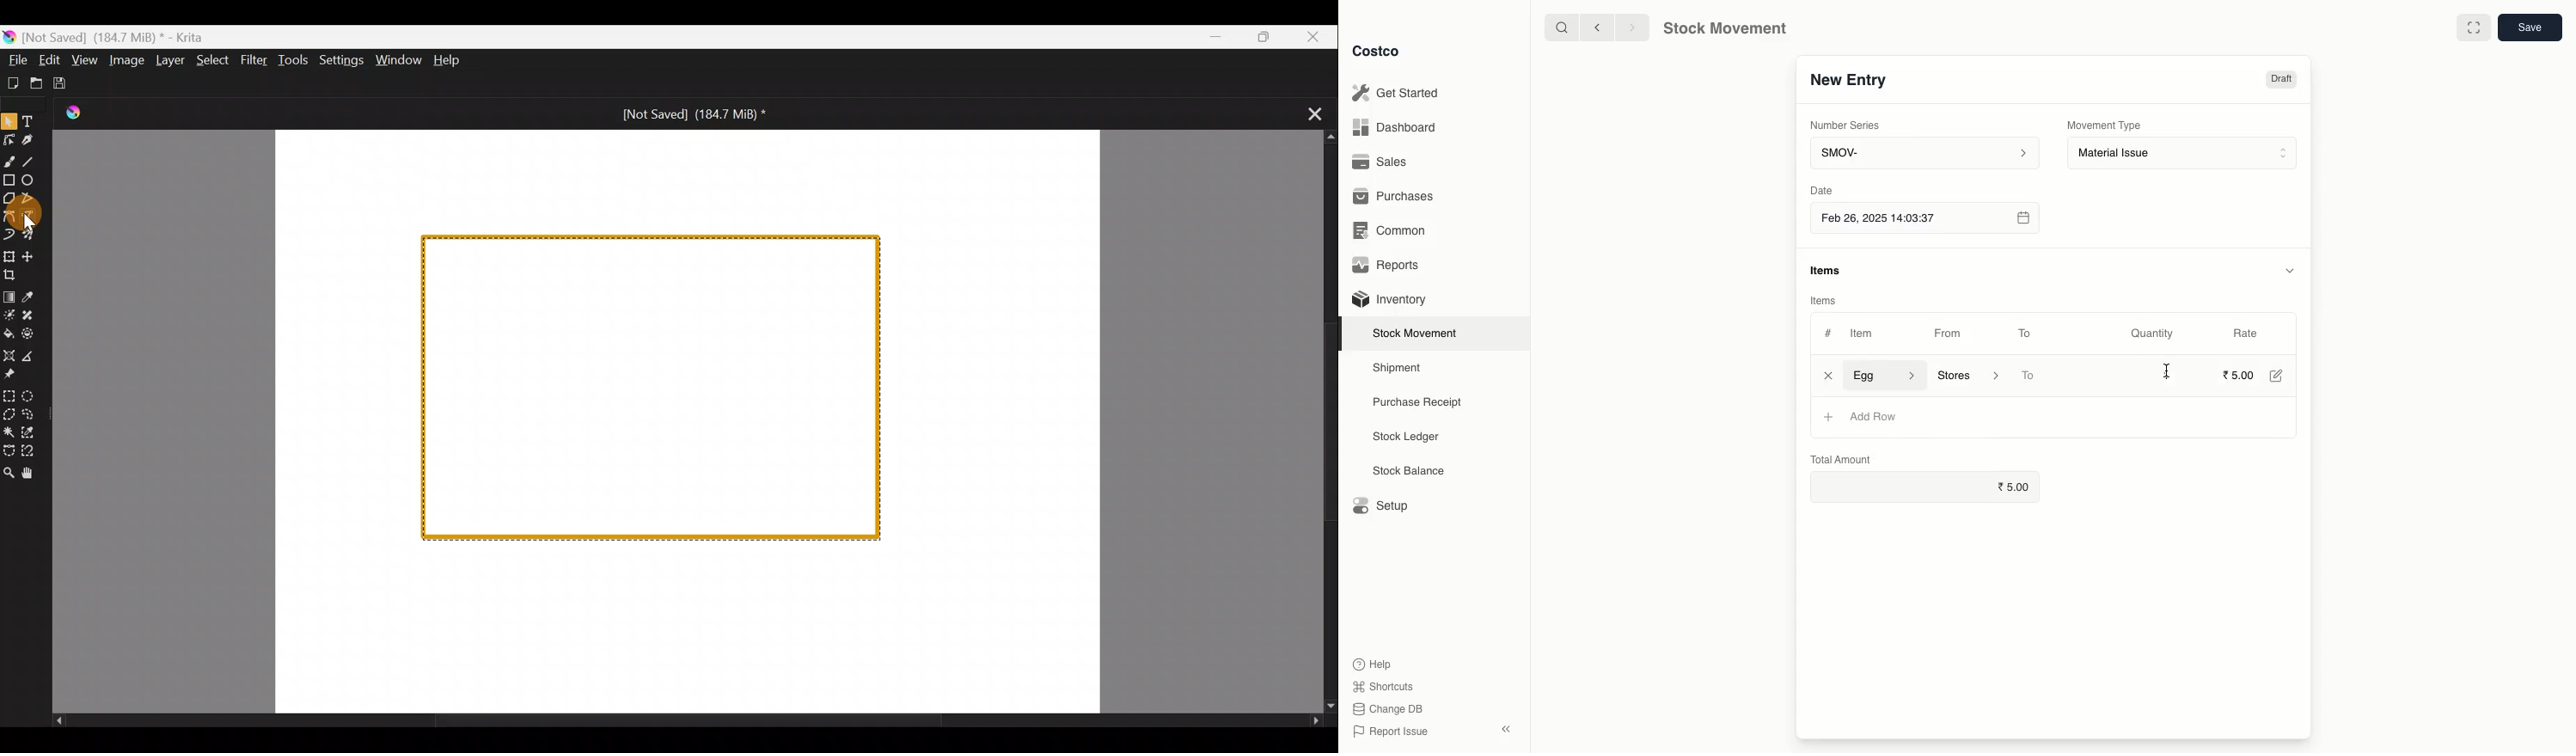 The height and width of the screenshot is (756, 2576). I want to click on Purchase Receipt, so click(1422, 401).